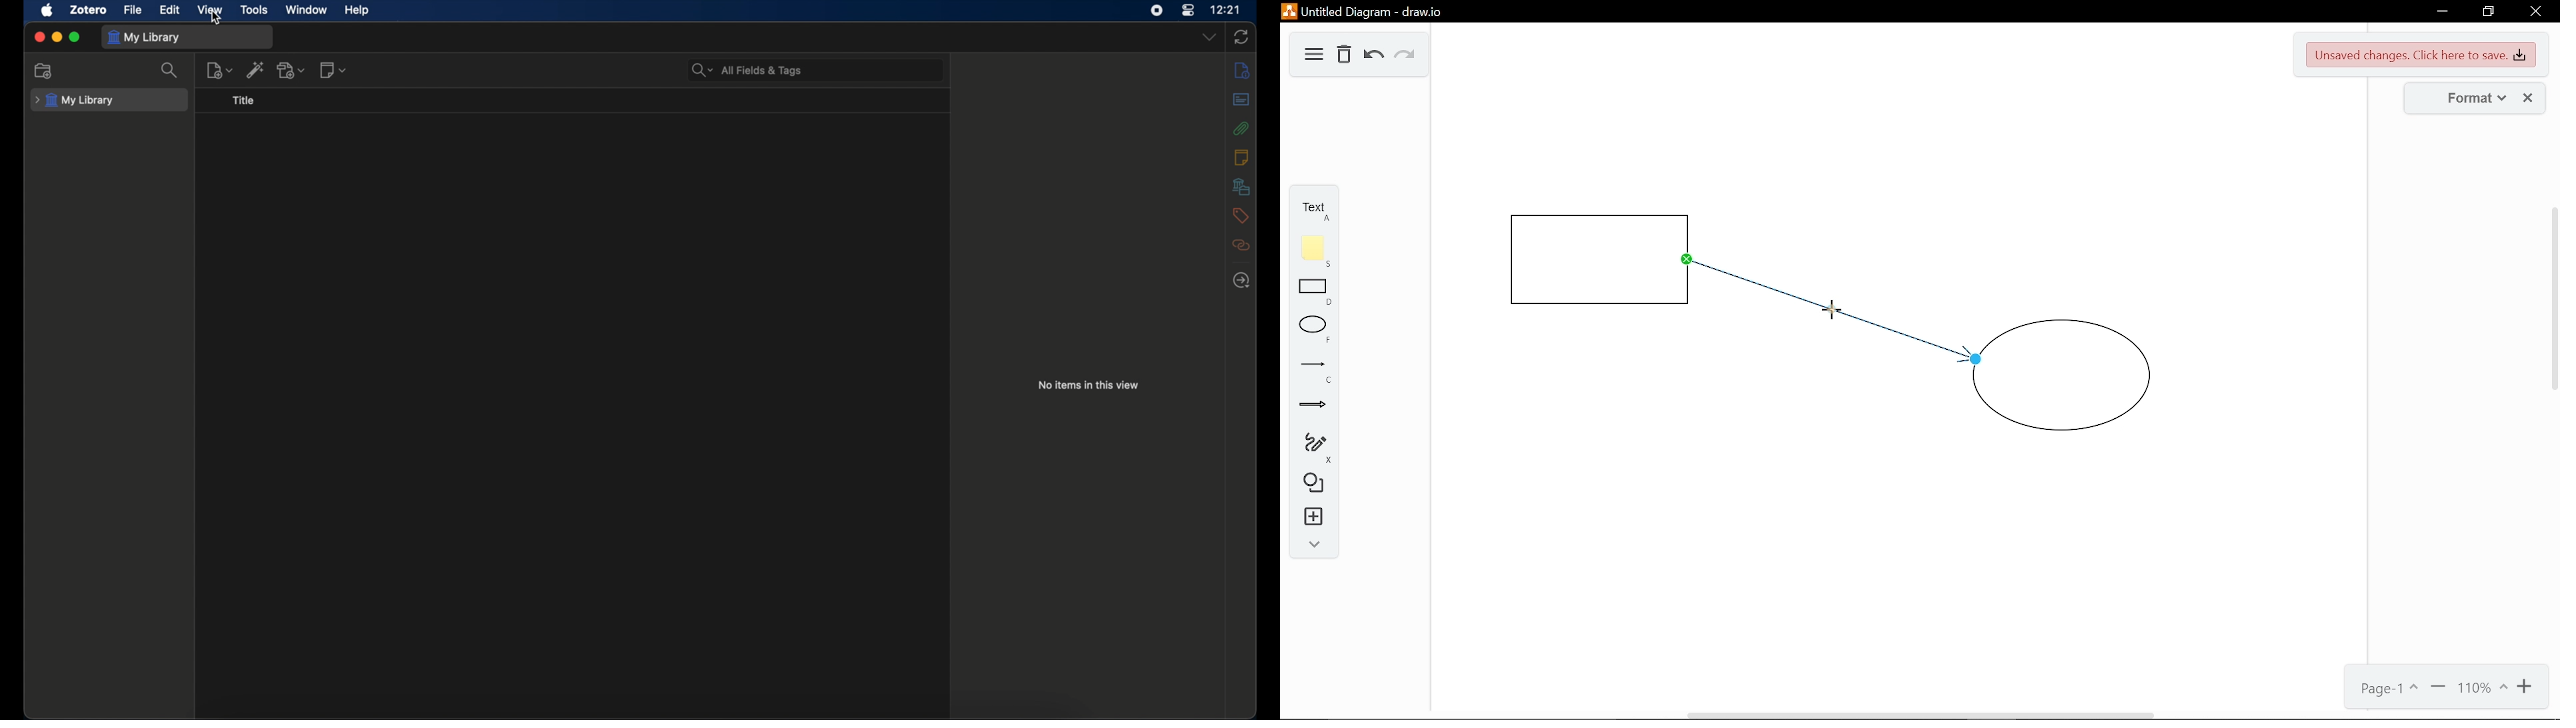 The image size is (2576, 728). Describe the element at coordinates (1313, 486) in the screenshot. I see `Shapes` at that location.